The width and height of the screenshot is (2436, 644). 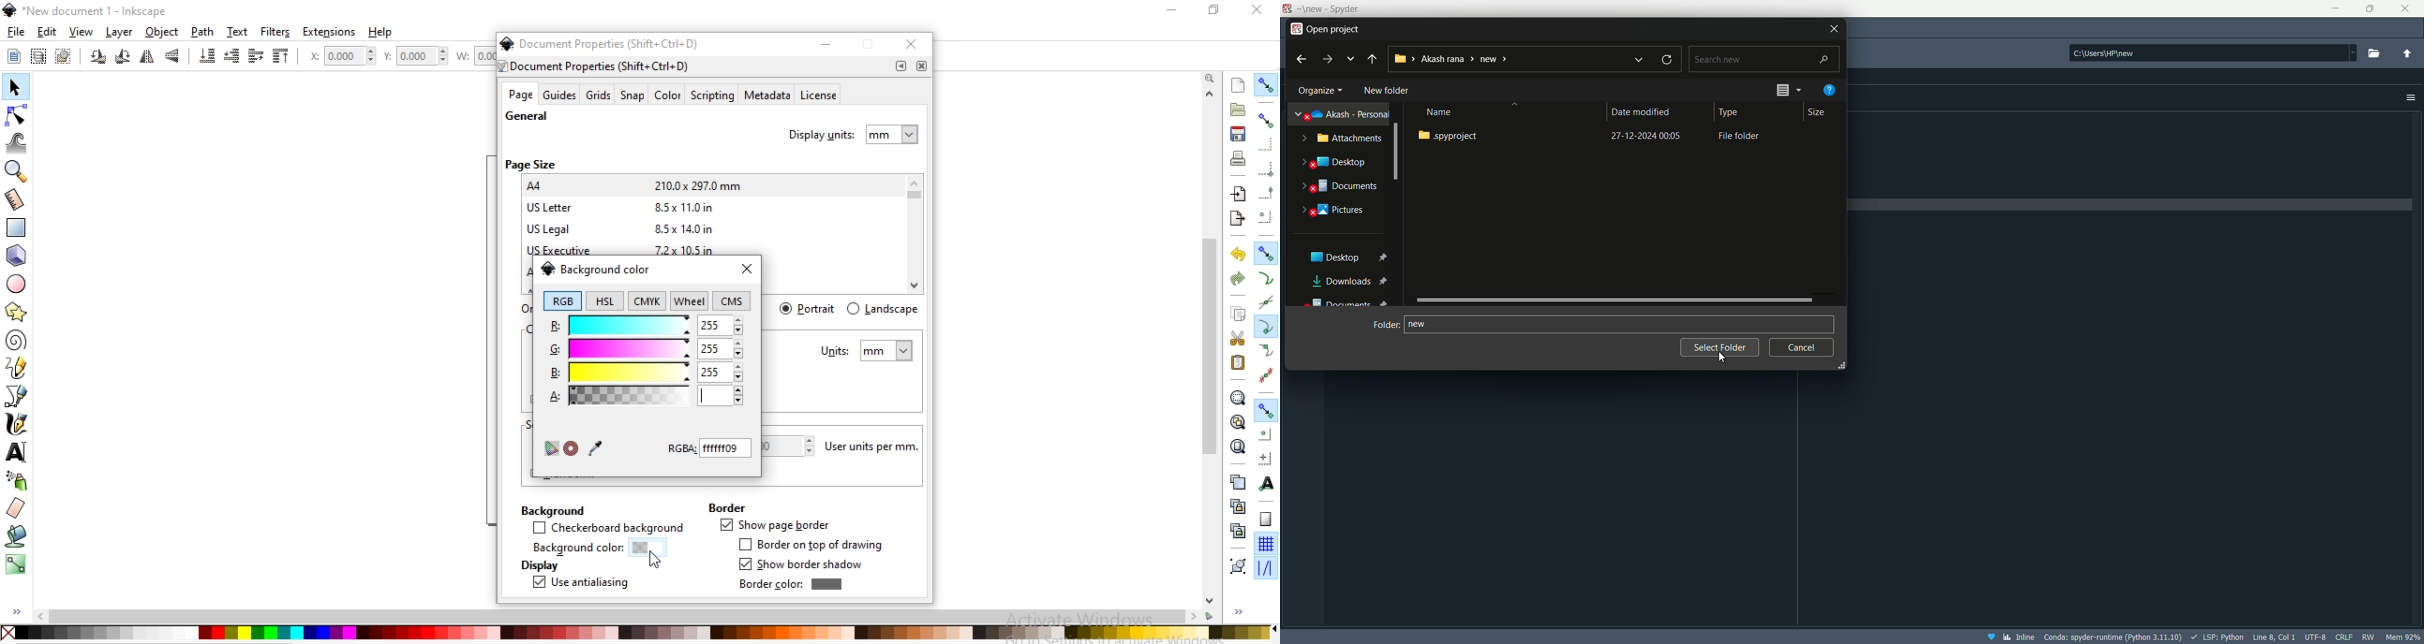 I want to click on scroll bar, so click(x=1843, y=221).